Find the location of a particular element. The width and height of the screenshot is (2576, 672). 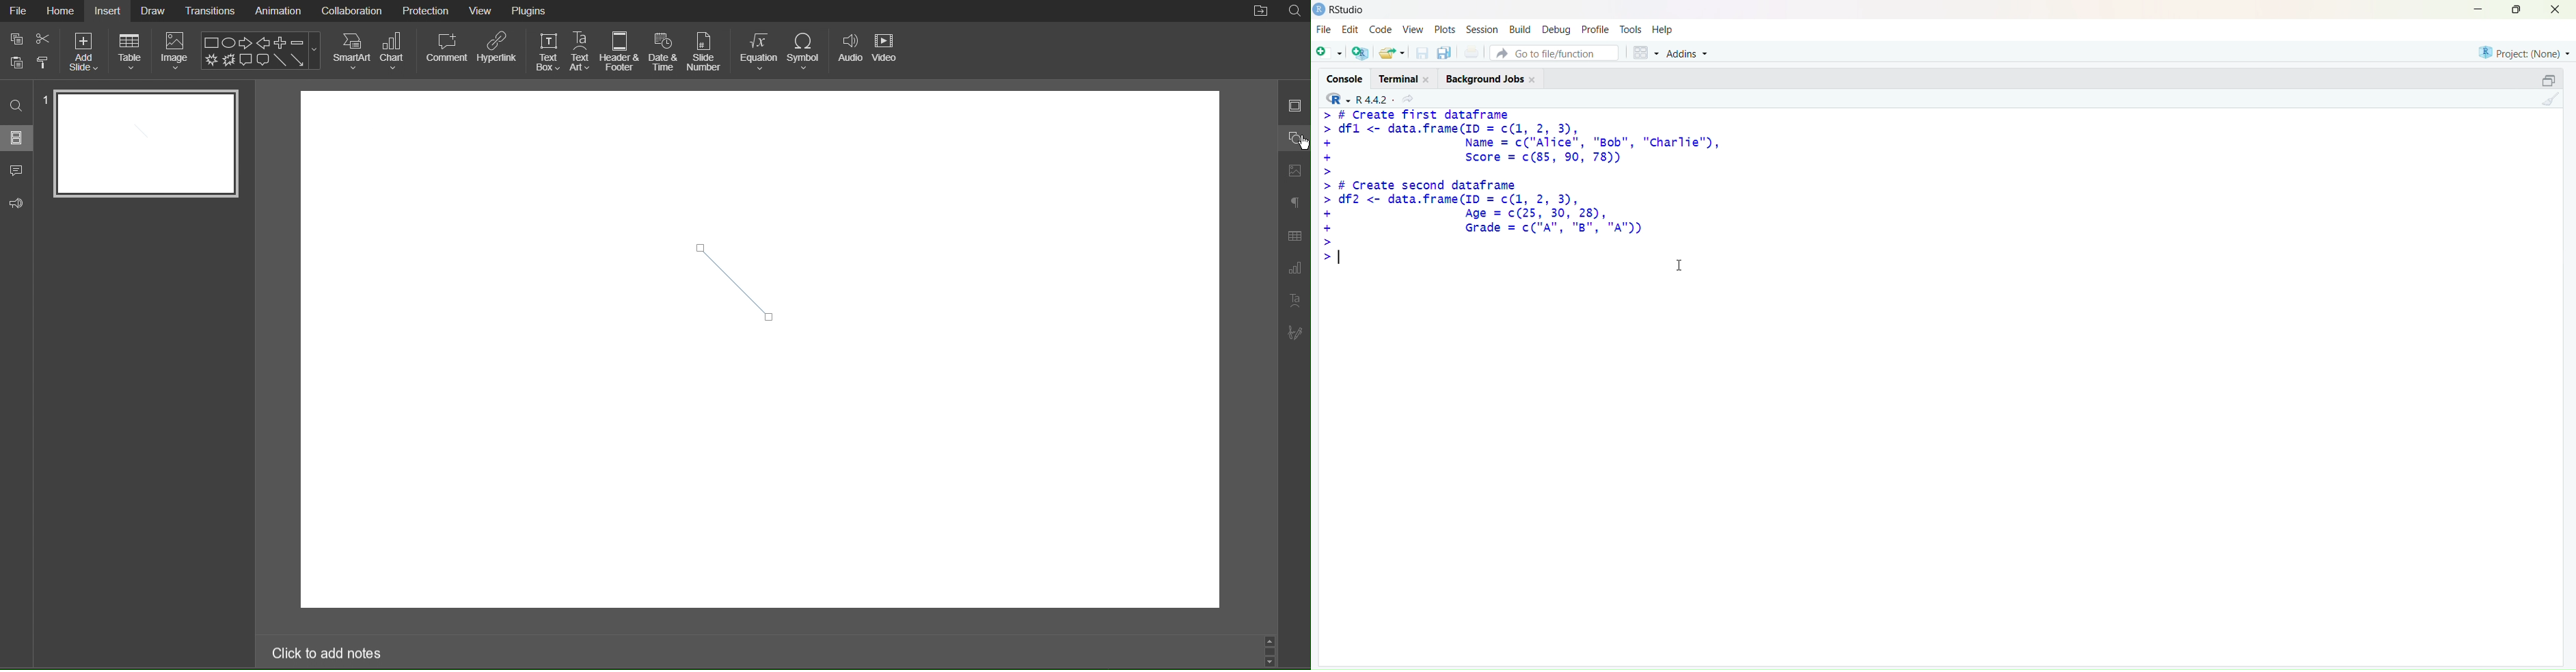

TextArt is located at coordinates (1295, 300).